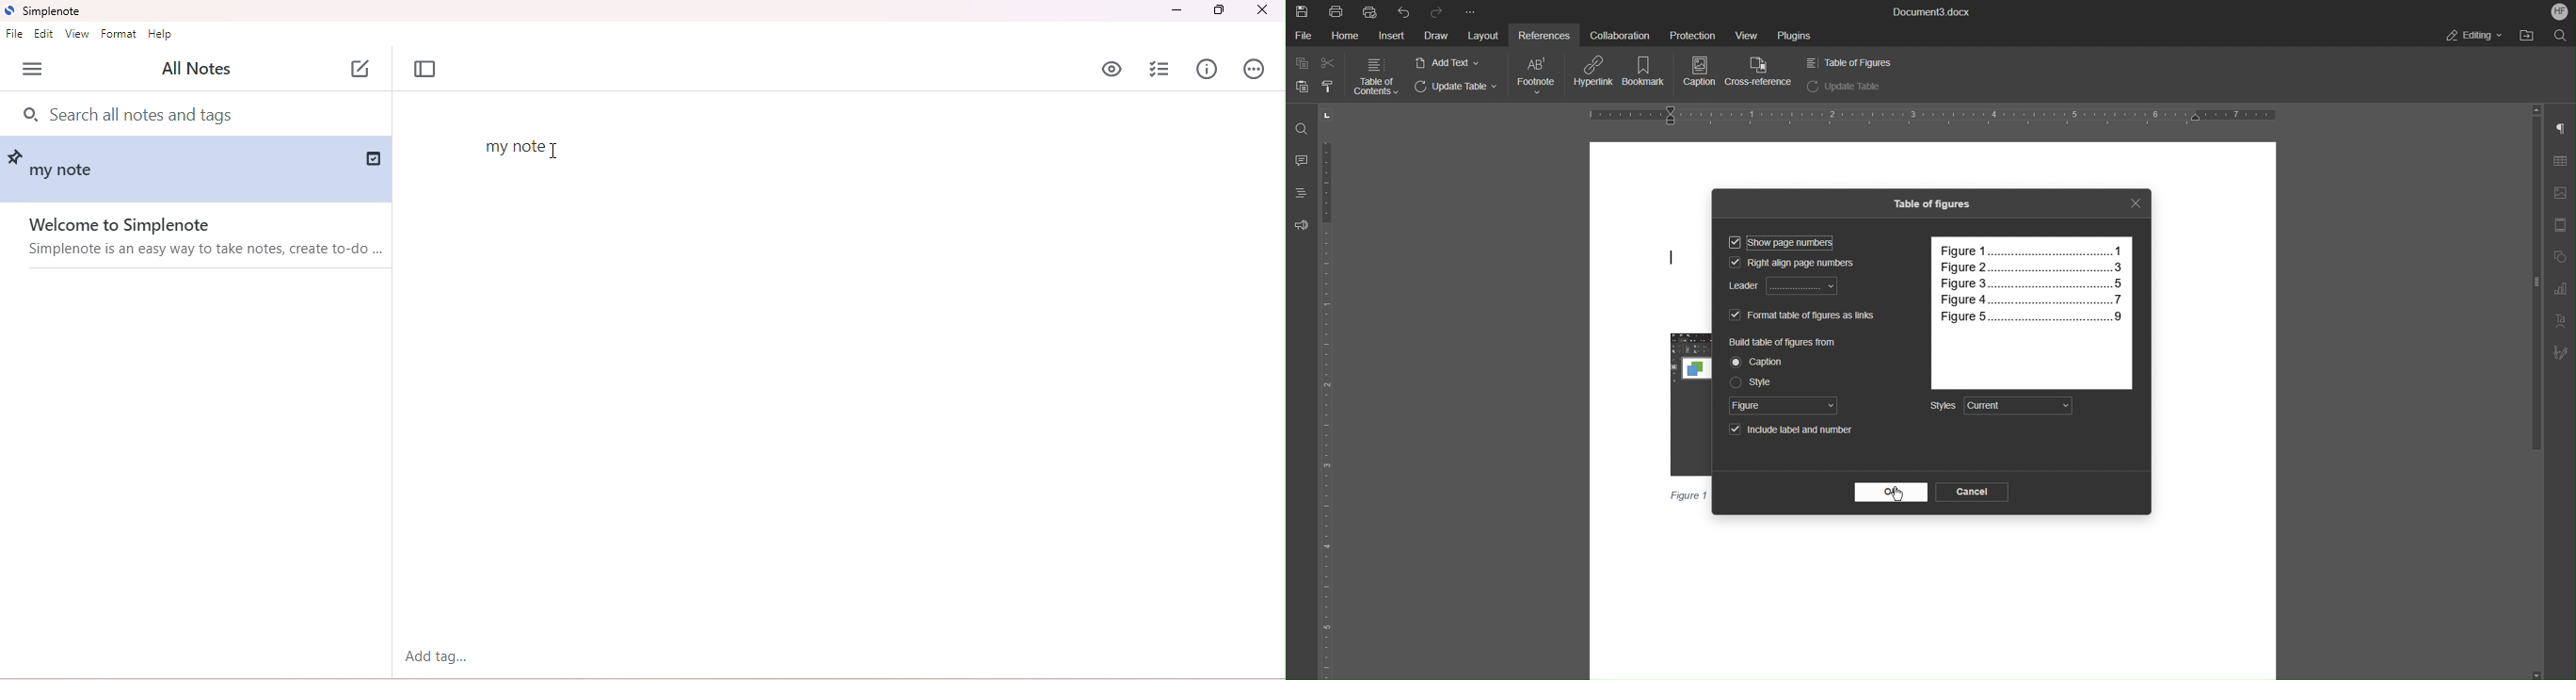 This screenshot has width=2576, height=700. What do you see at coordinates (1845, 86) in the screenshot?
I see `Update Table` at bounding box center [1845, 86].